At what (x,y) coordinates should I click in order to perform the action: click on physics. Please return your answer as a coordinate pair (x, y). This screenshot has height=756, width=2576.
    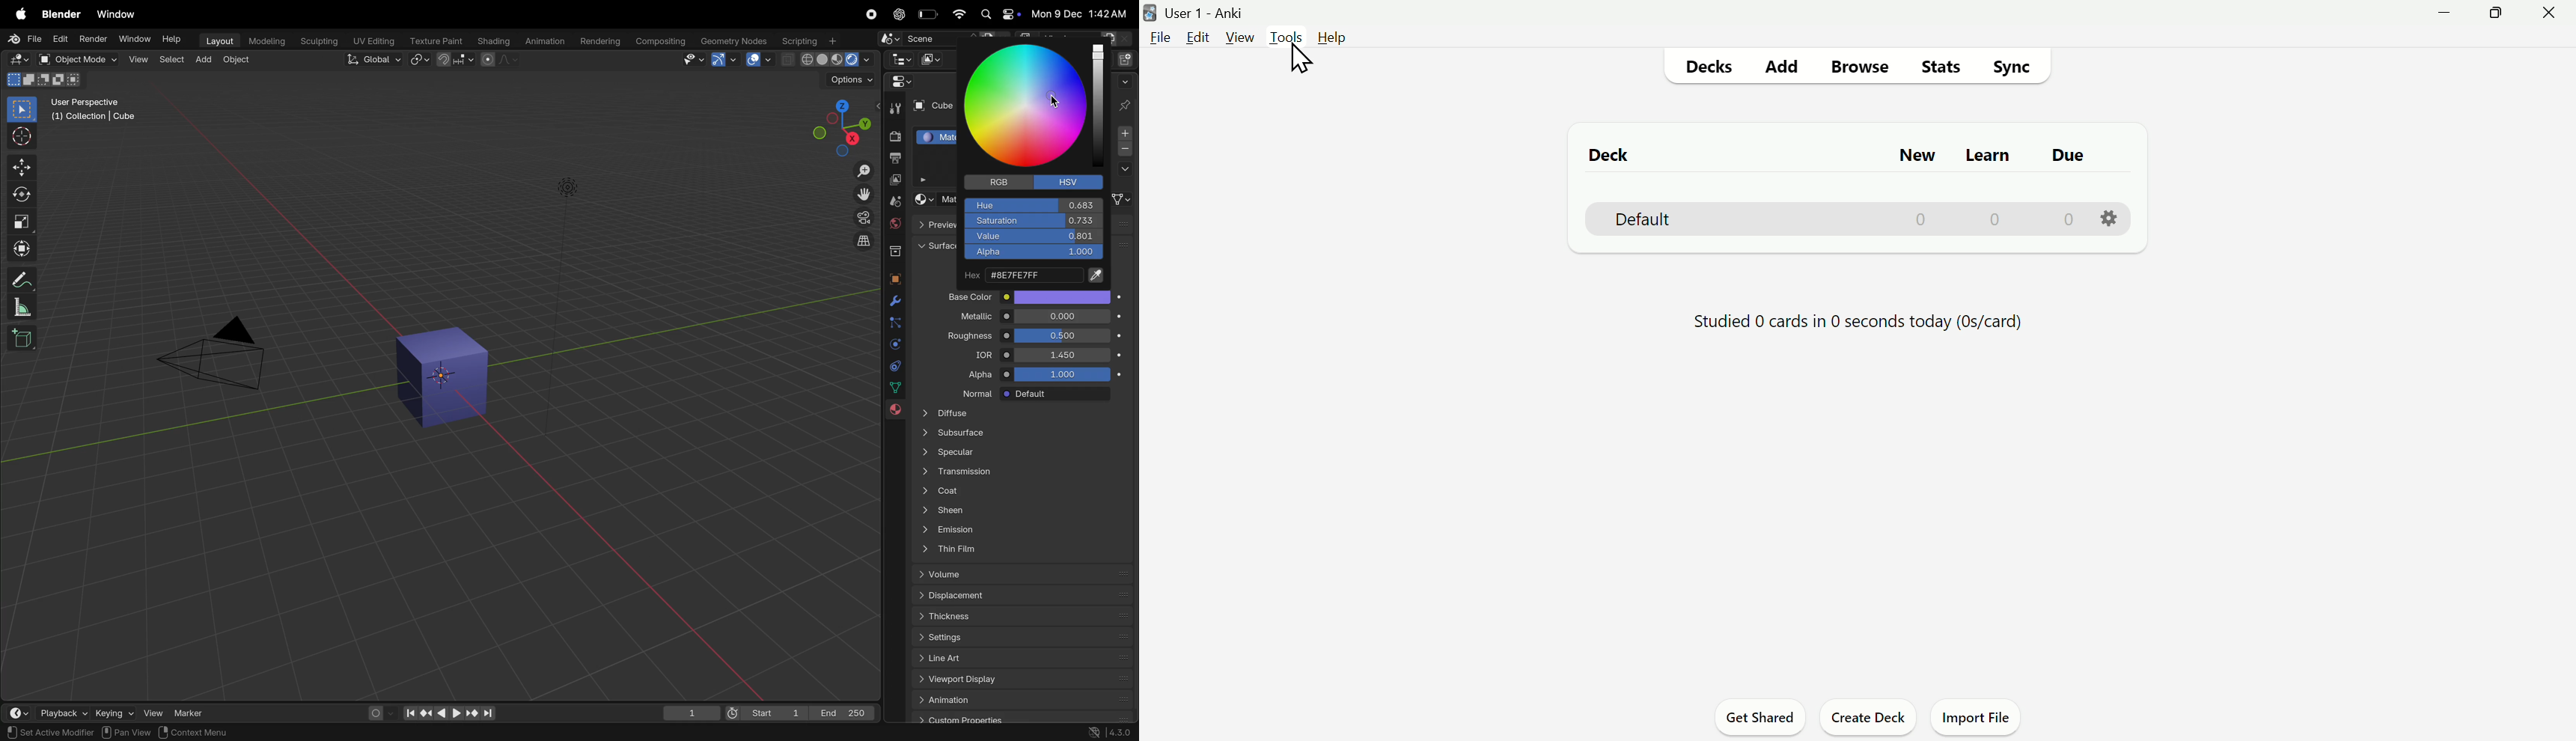
    Looking at the image, I should click on (893, 344).